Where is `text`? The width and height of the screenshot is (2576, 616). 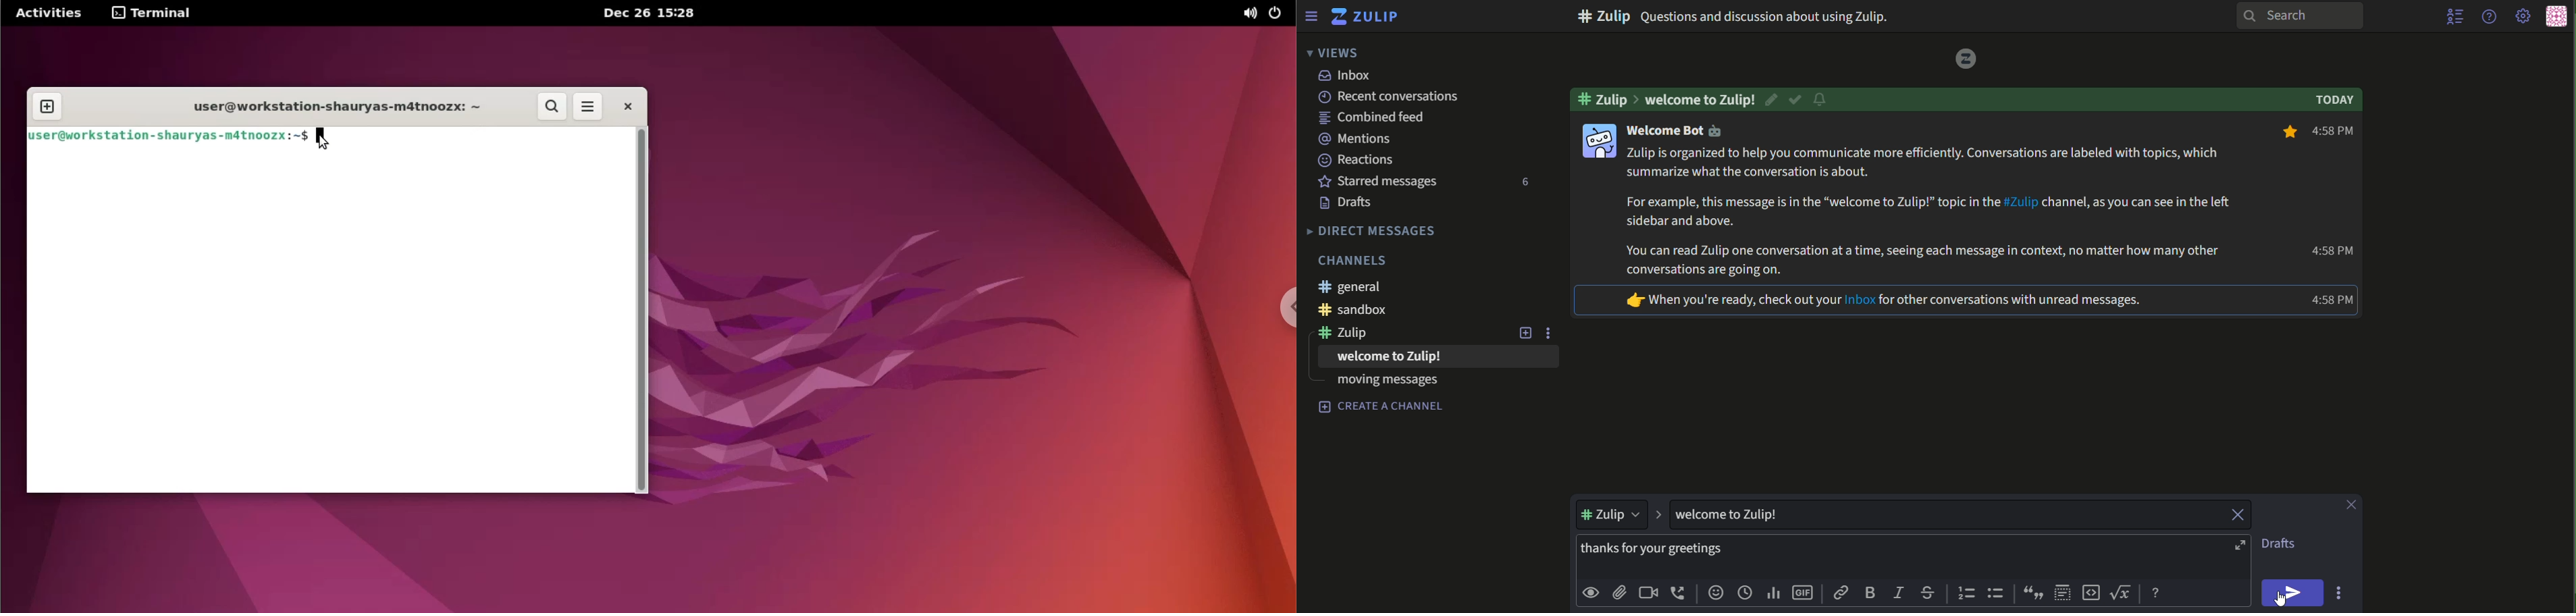
text is located at coordinates (2285, 544).